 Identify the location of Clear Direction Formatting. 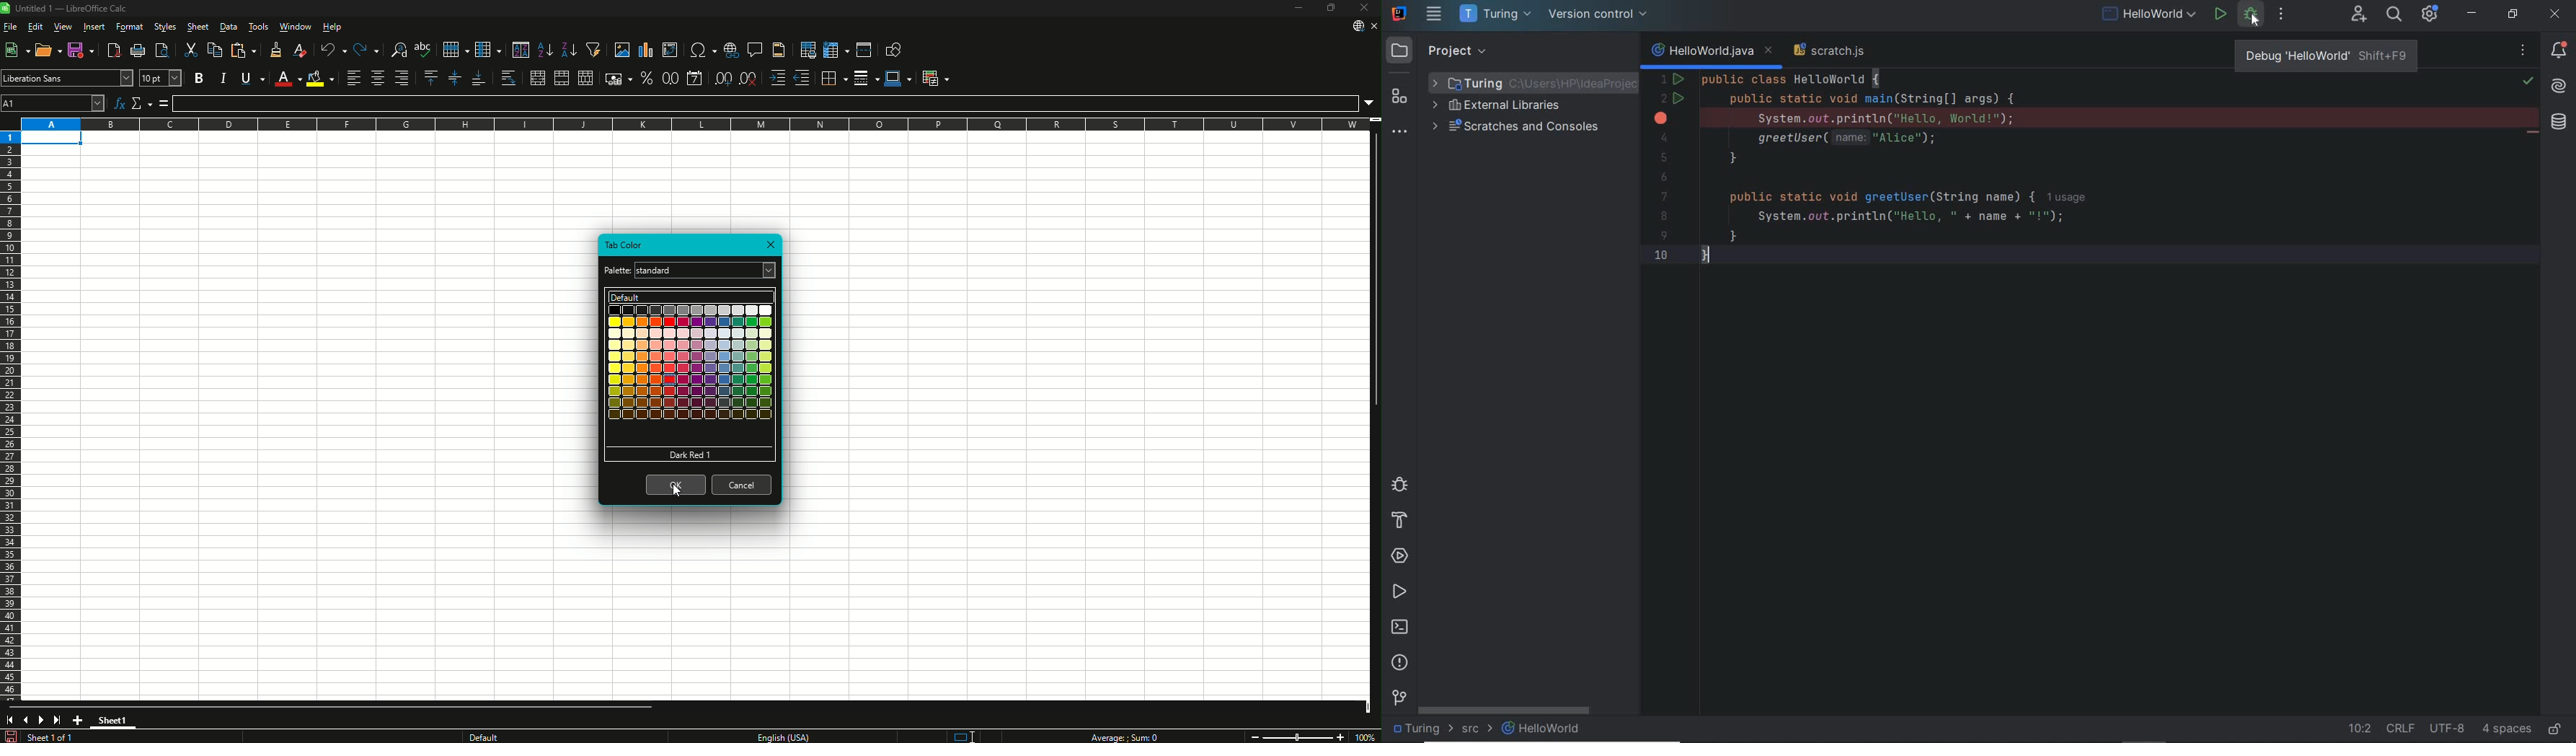
(301, 50).